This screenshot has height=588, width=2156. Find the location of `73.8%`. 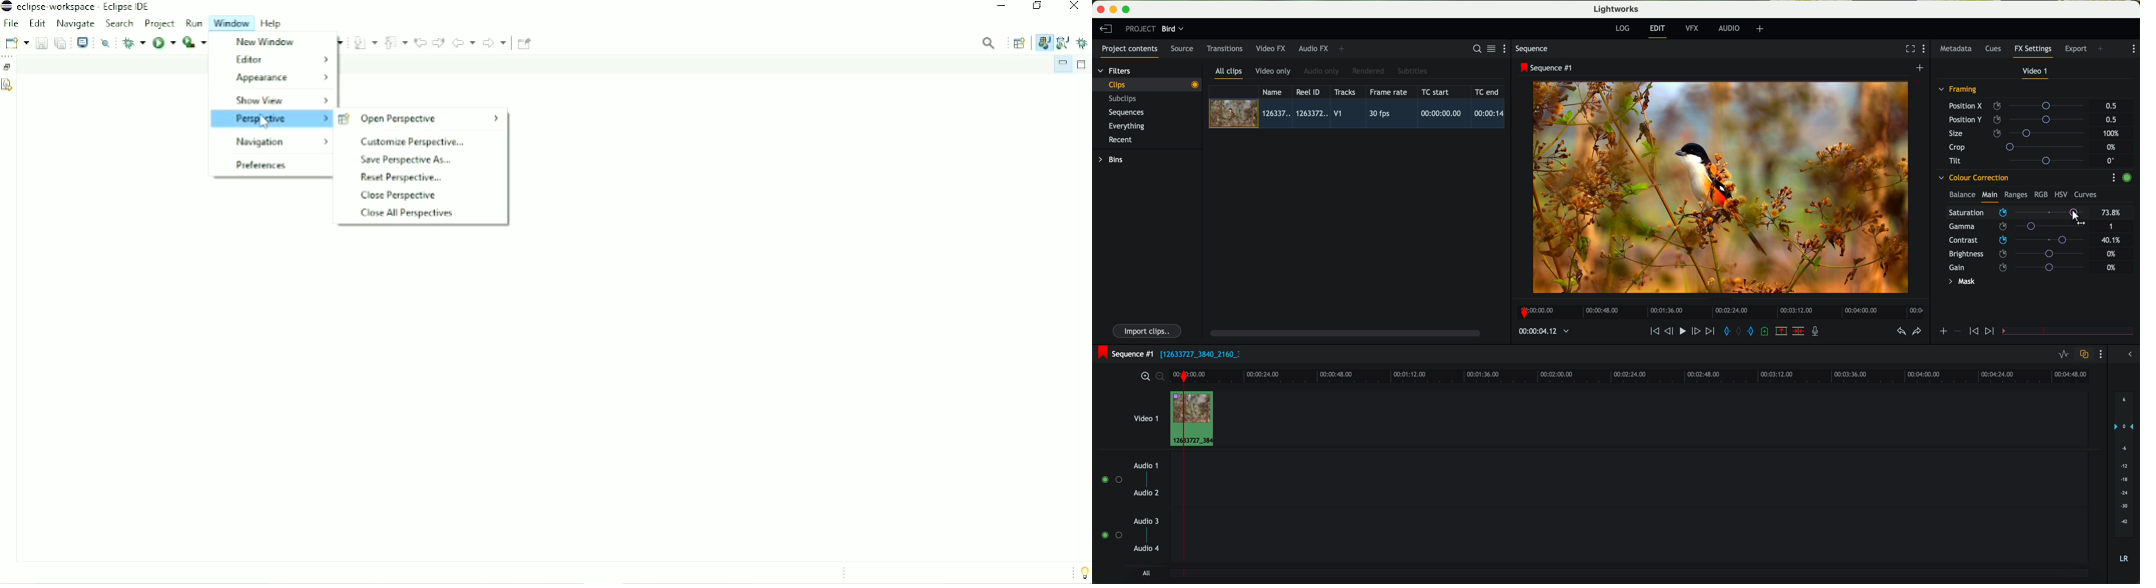

73.8% is located at coordinates (2112, 213).